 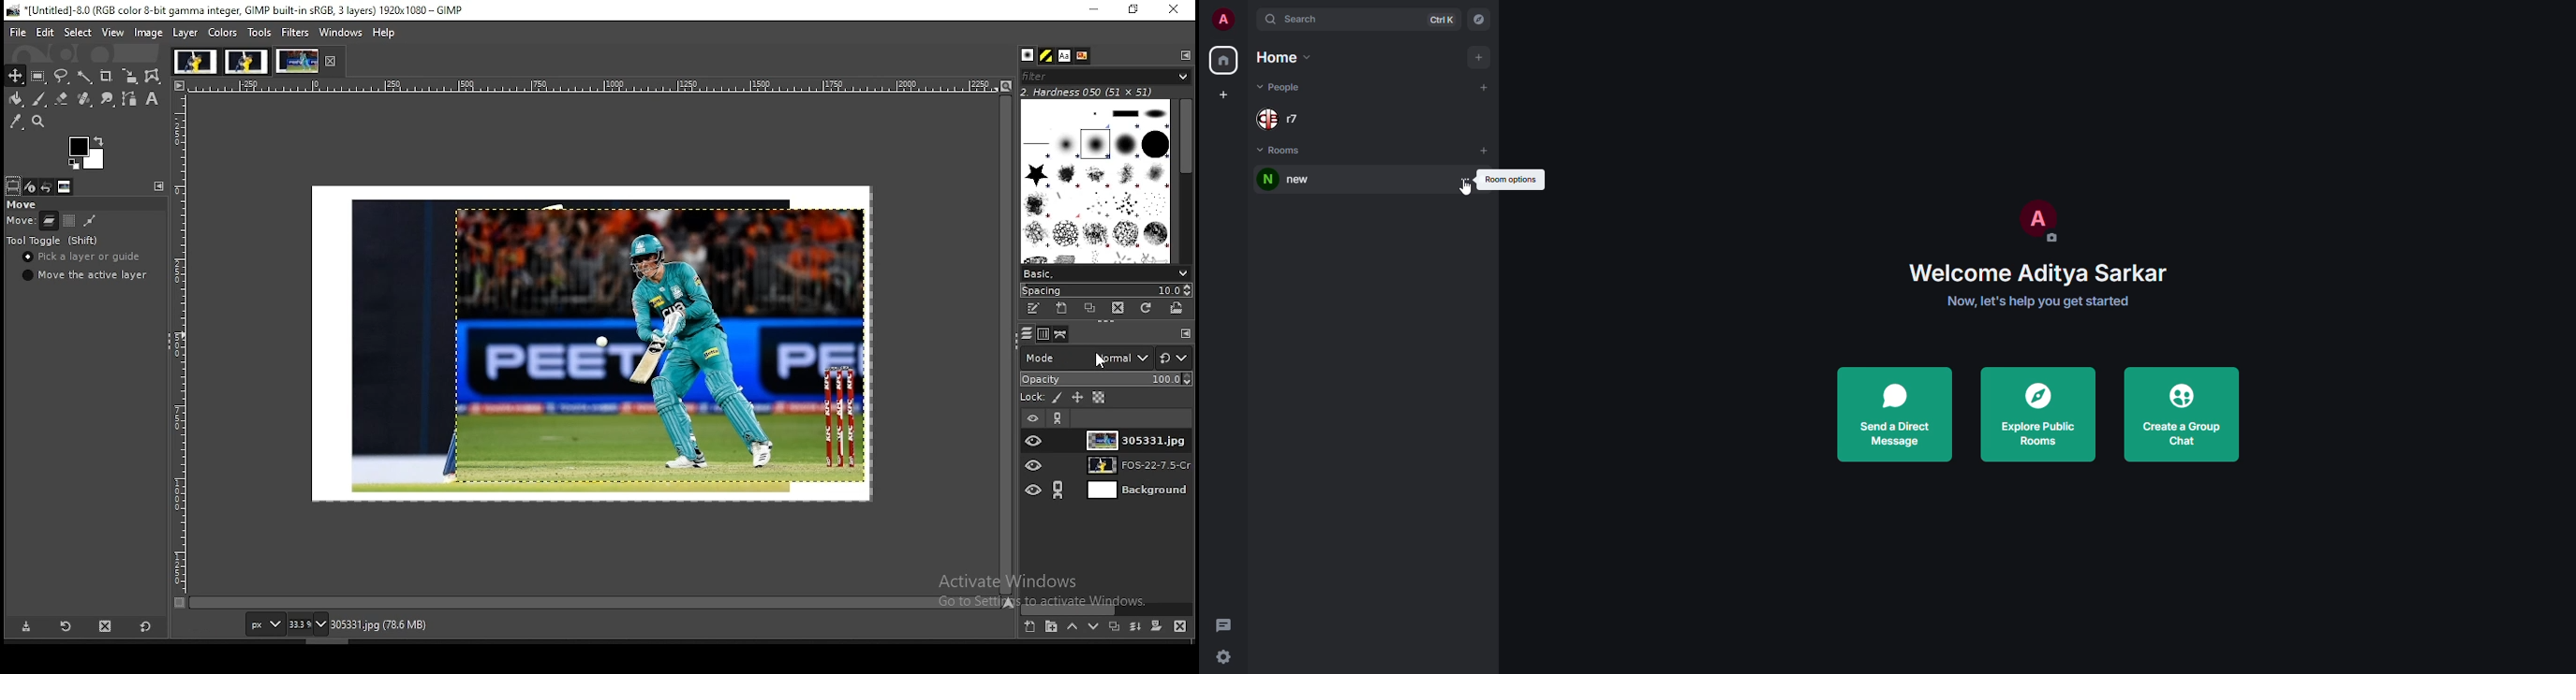 What do you see at coordinates (23, 205) in the screenshot?
I see `move` at bounding box center [23, 205].